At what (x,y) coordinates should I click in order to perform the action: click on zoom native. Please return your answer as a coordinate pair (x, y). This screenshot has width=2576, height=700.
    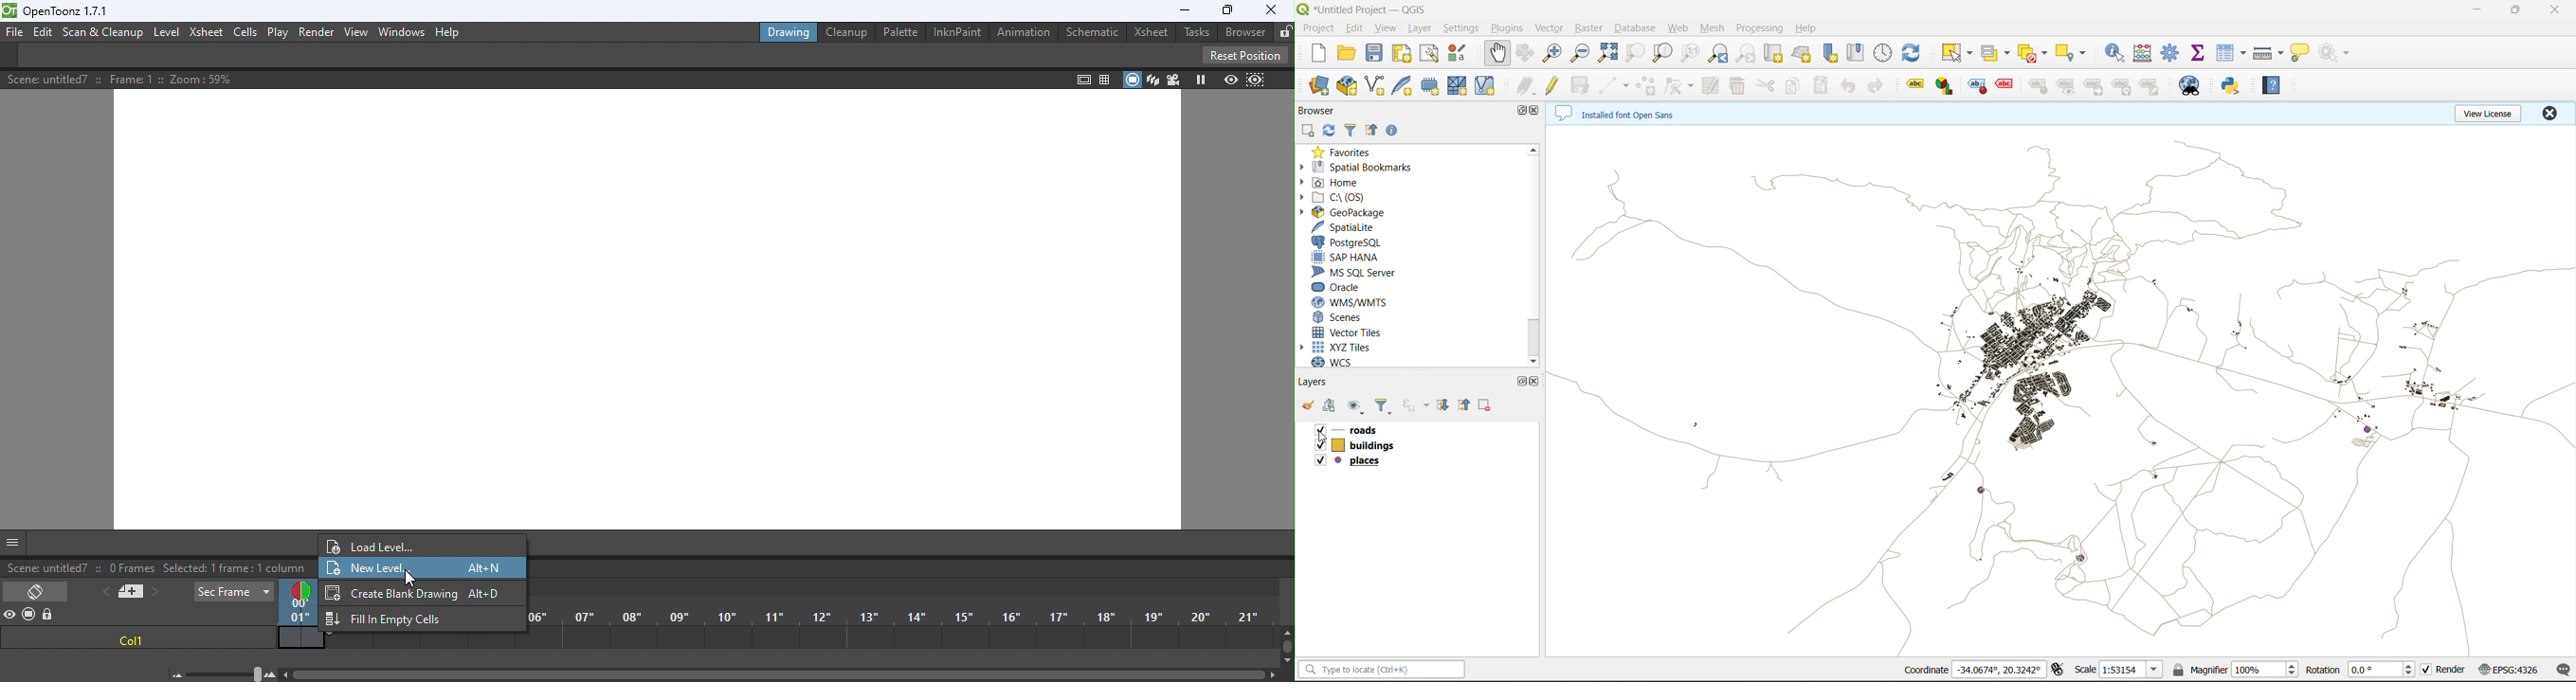
    Looking at the image, I should click on (1688, 55).